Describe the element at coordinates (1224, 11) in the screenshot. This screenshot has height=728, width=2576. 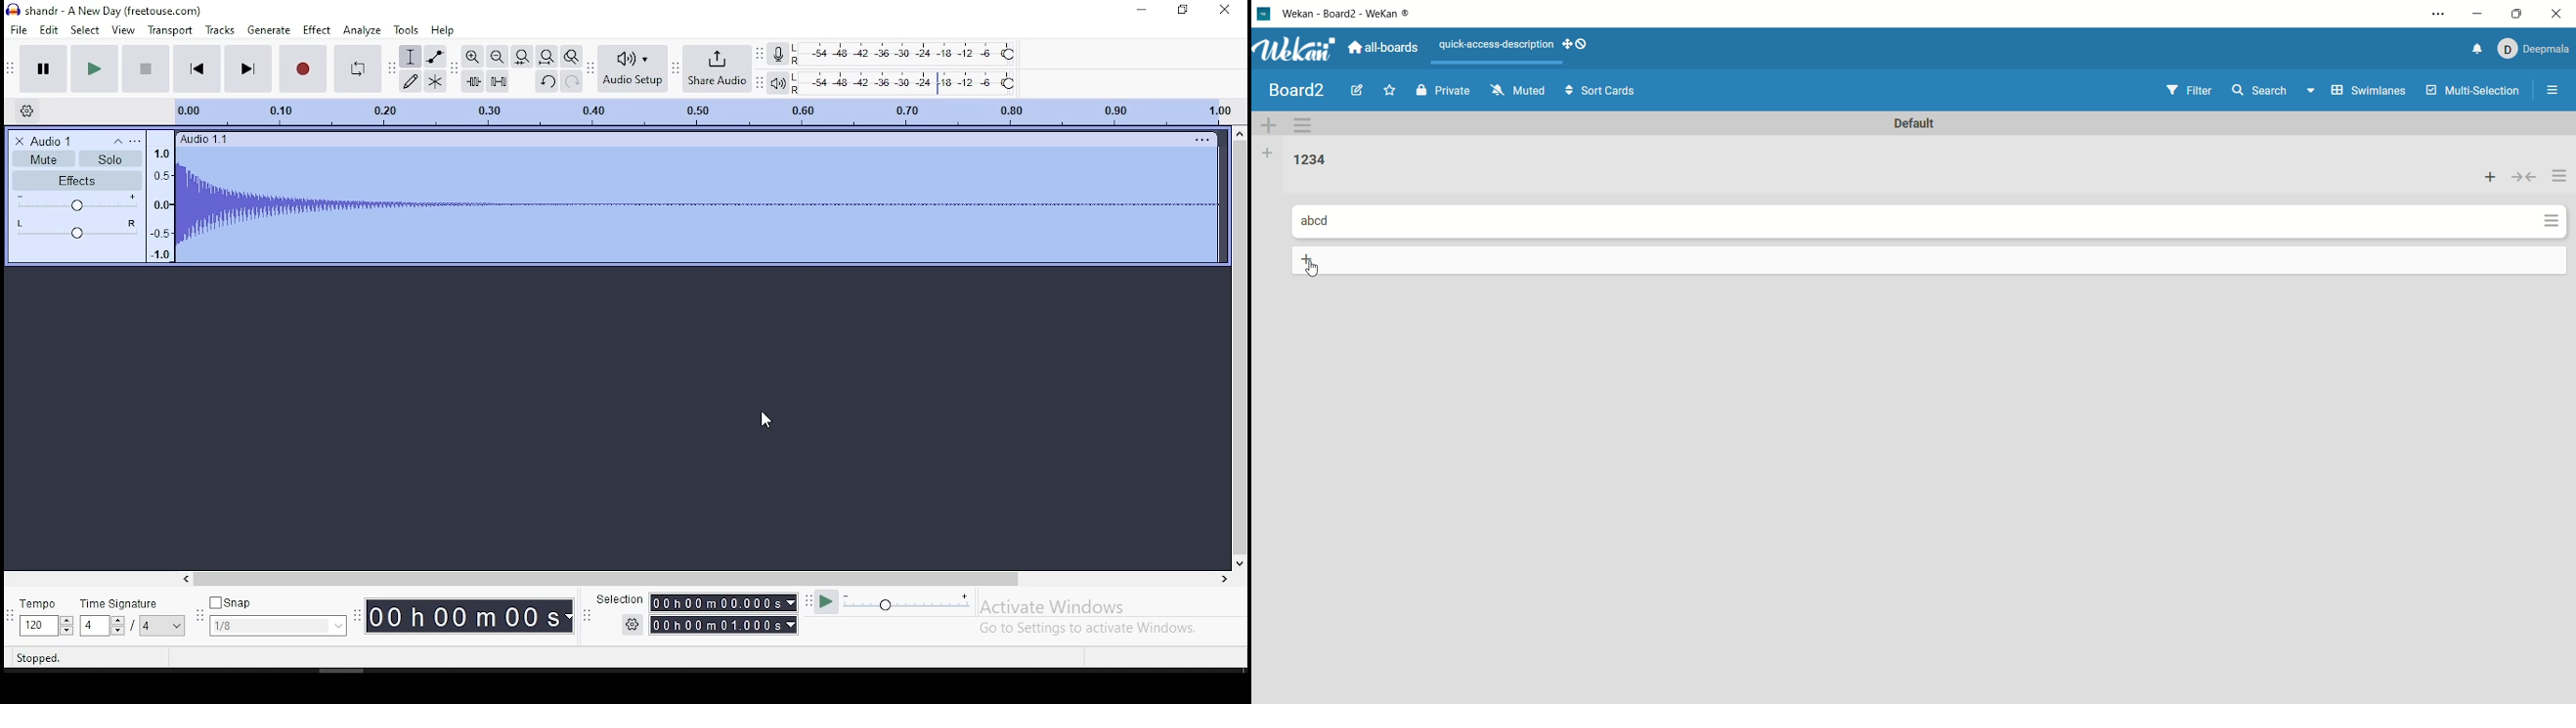
I see `close window` at that location.